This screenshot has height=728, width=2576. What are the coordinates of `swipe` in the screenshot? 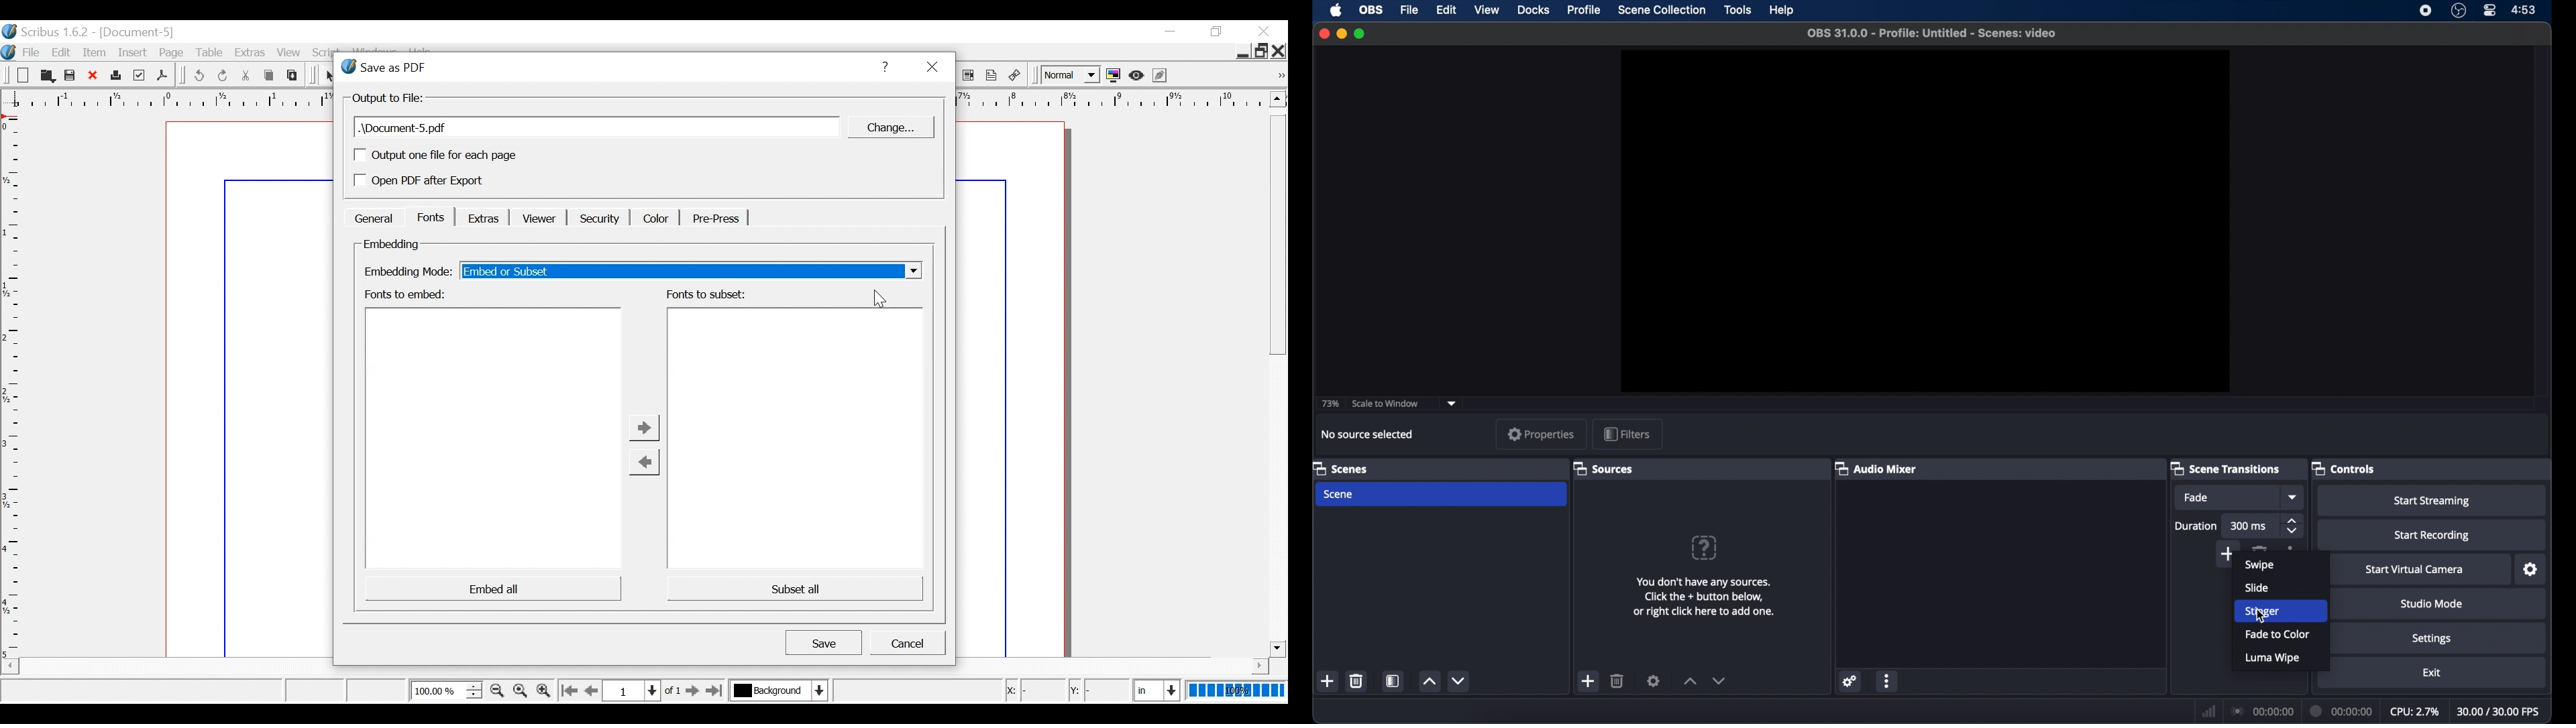 It's located at (2259, 565).